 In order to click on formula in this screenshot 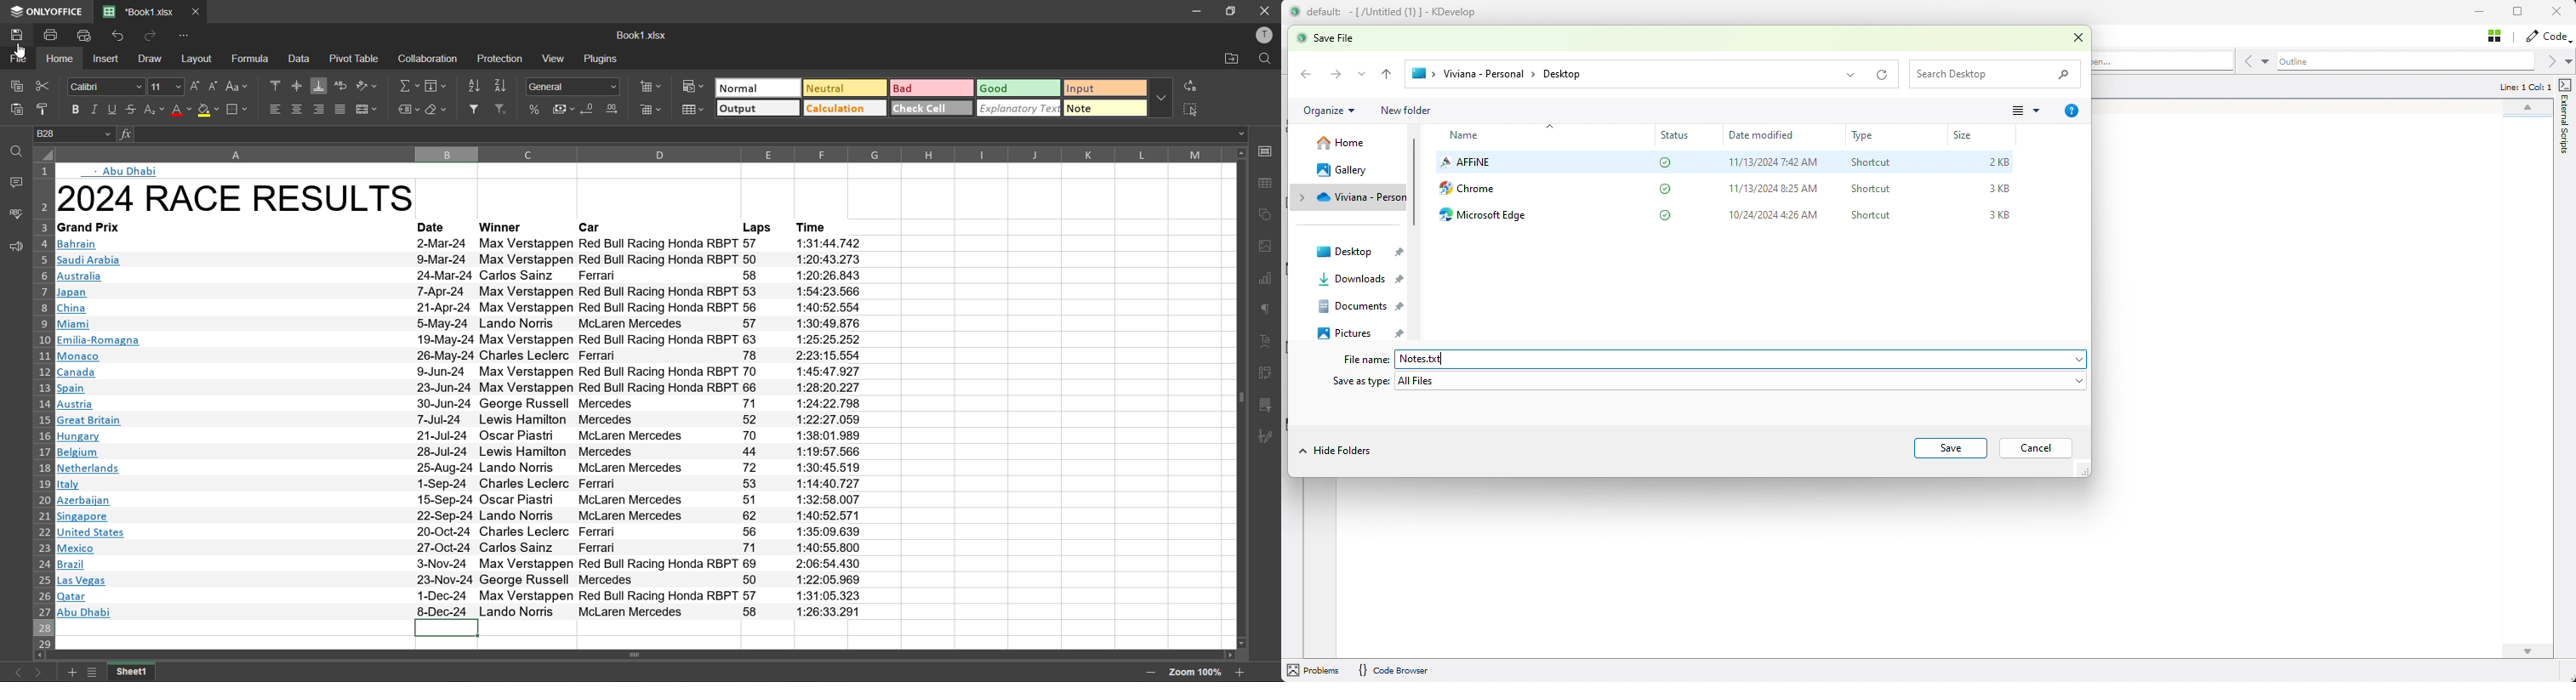, I will do `click(251, 59)`.